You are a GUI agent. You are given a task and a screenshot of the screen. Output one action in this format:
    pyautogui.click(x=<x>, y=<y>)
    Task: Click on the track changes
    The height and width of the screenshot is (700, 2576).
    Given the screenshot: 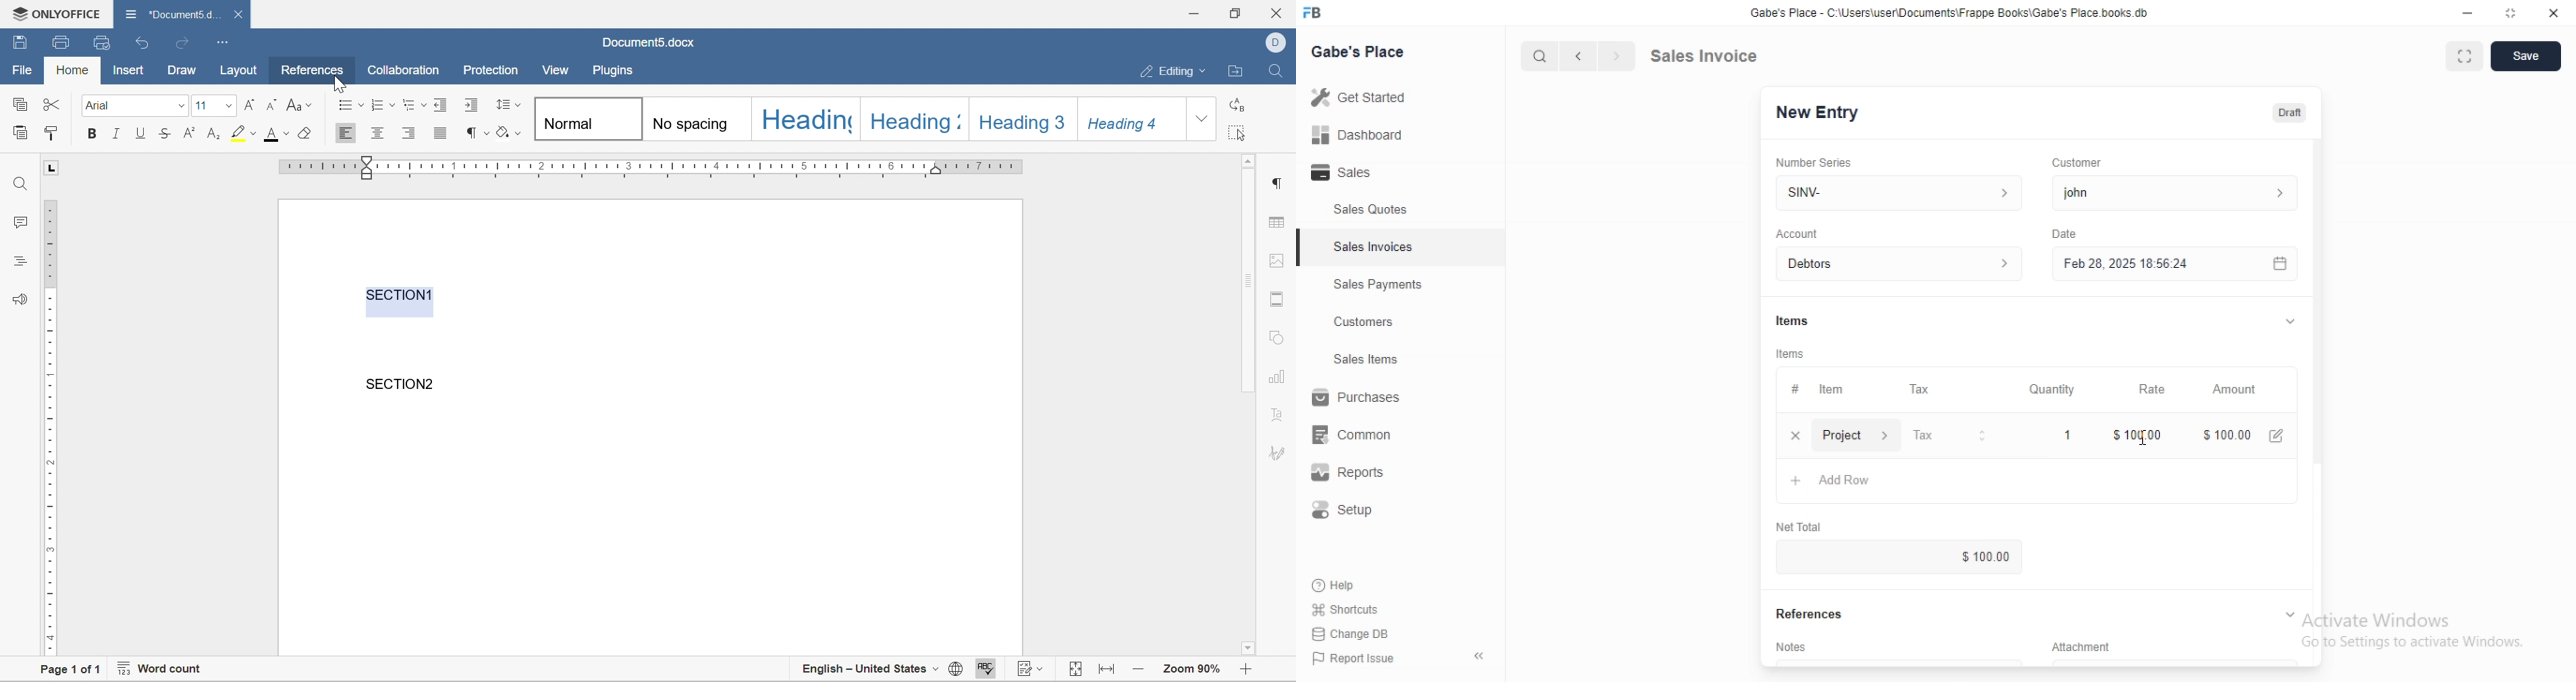 What is the action you would take?
    pyautogui.click(x=1033, y=671)
    